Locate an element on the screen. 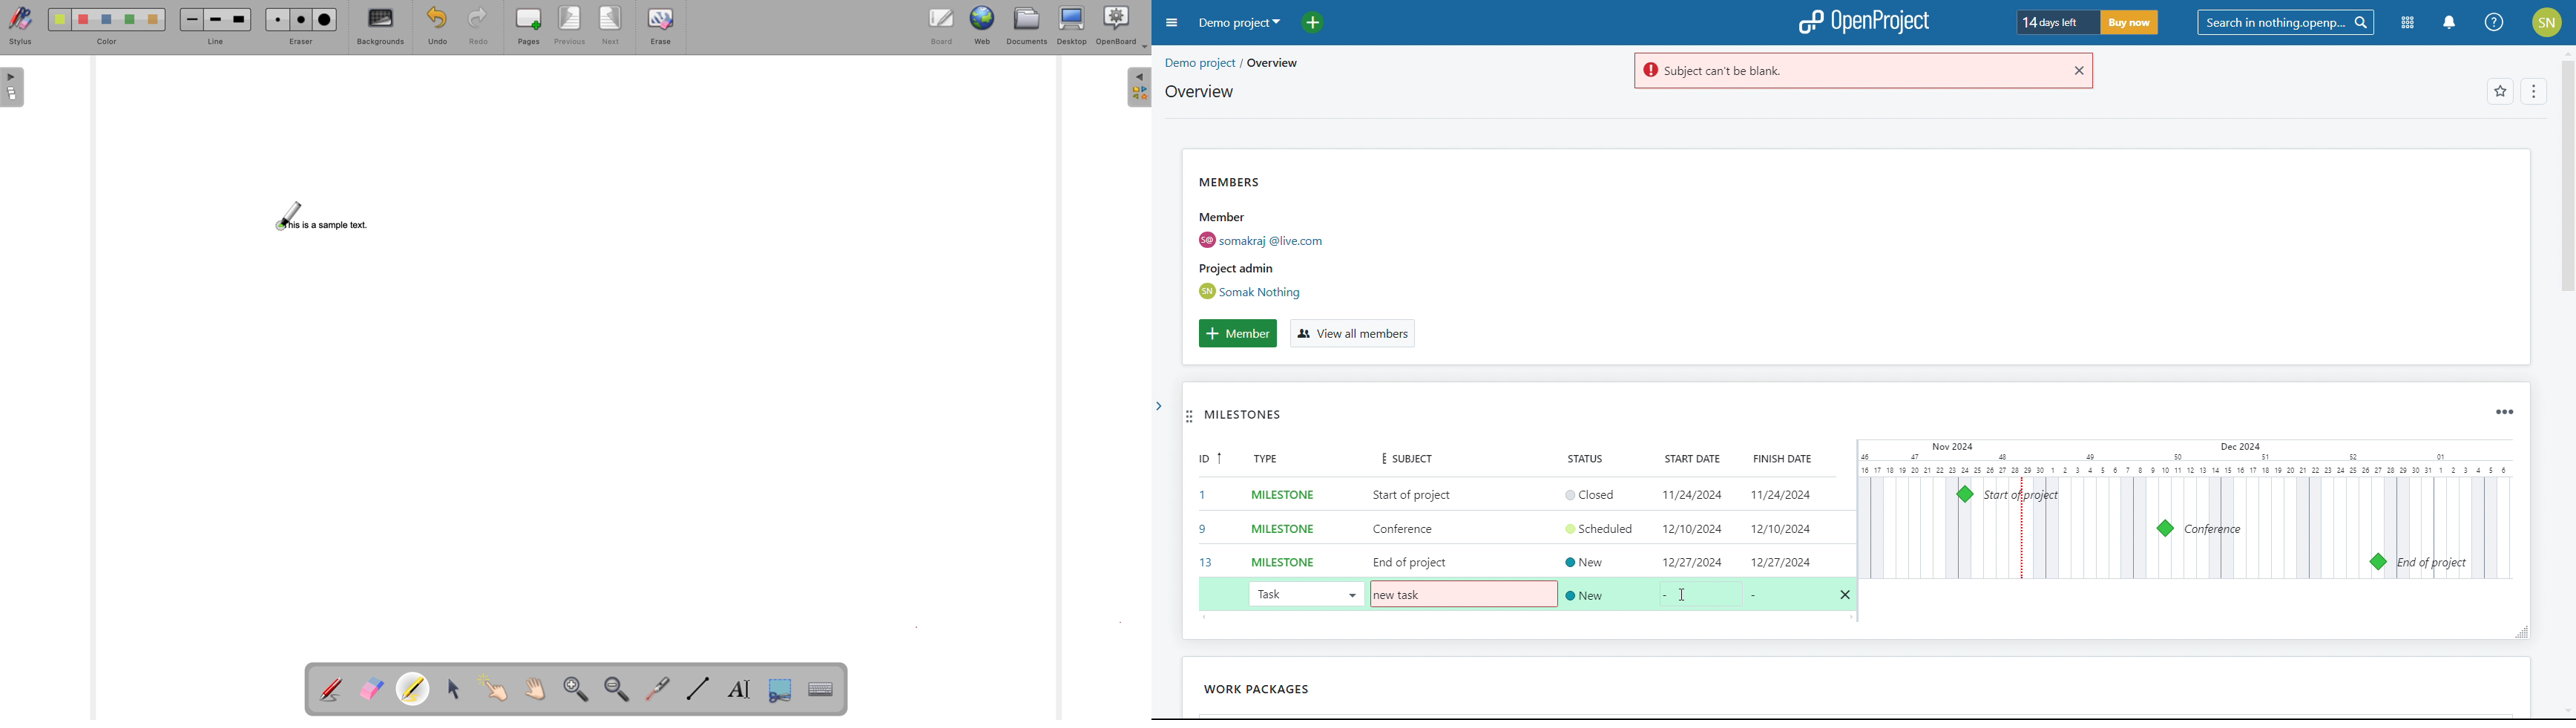  scroll up is located at coordinates (2566, 52).